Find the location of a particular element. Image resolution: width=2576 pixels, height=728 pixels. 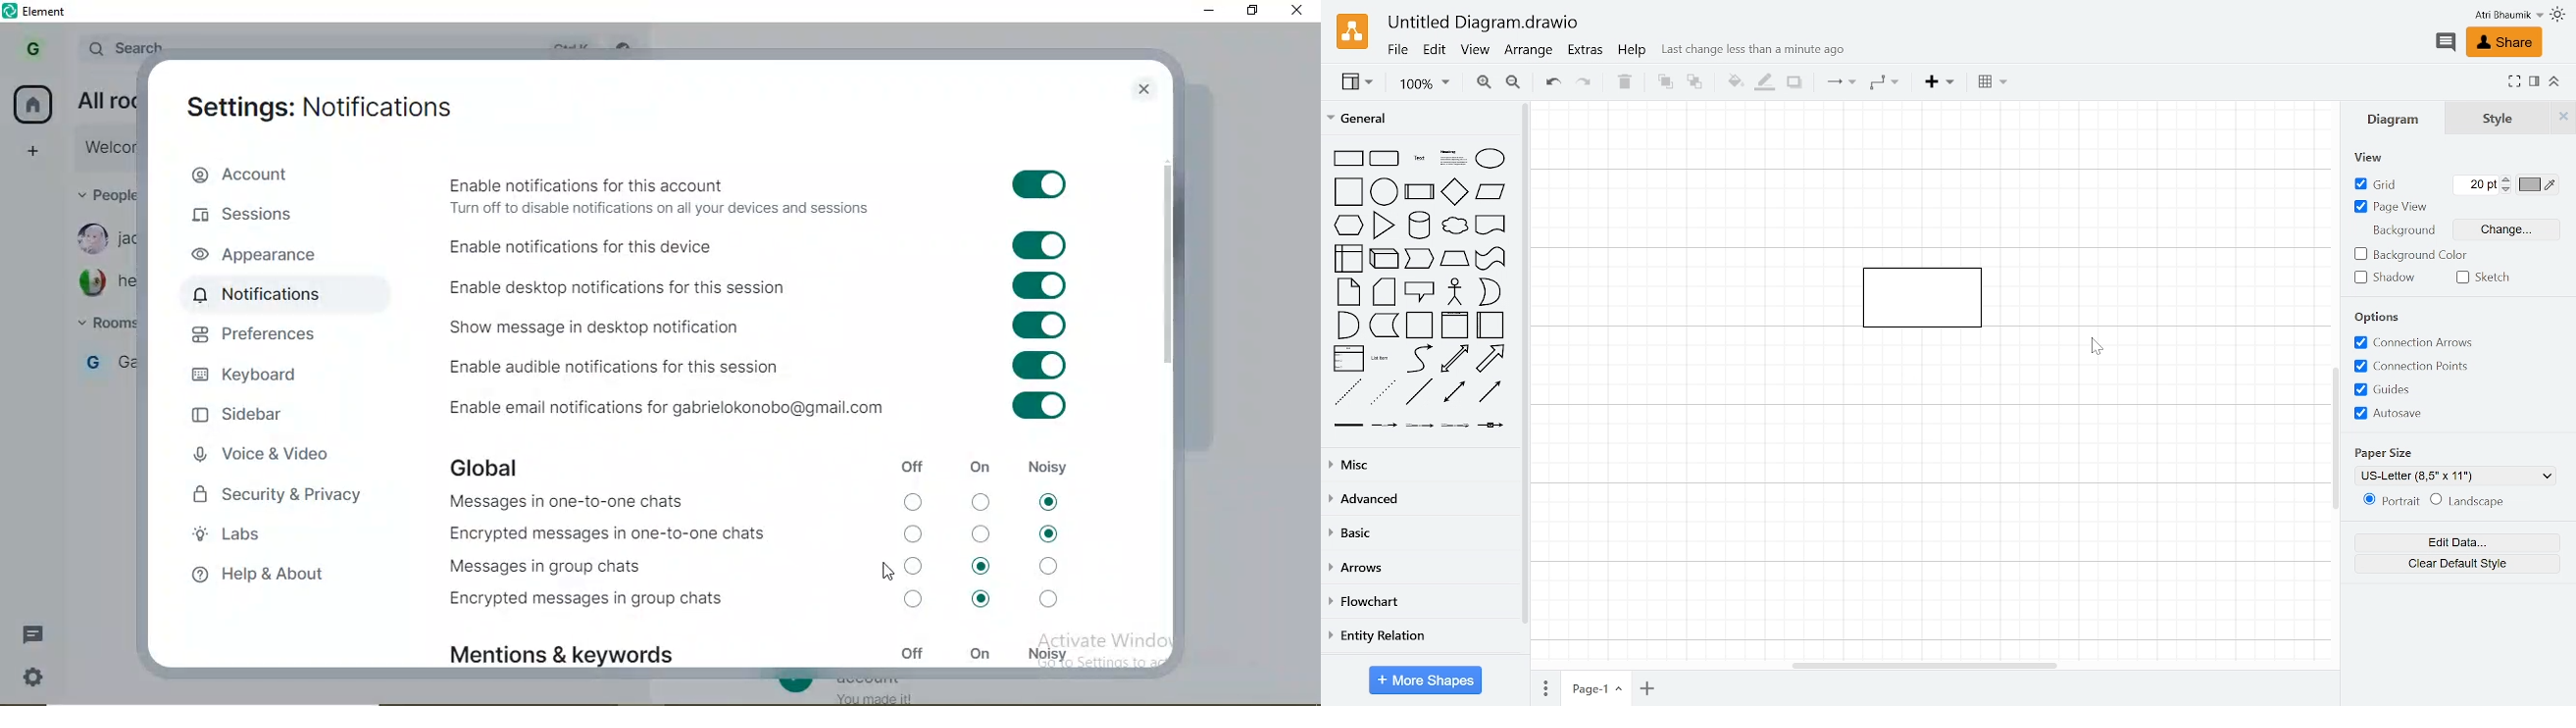

Format is located at coordinates (2534, 80).